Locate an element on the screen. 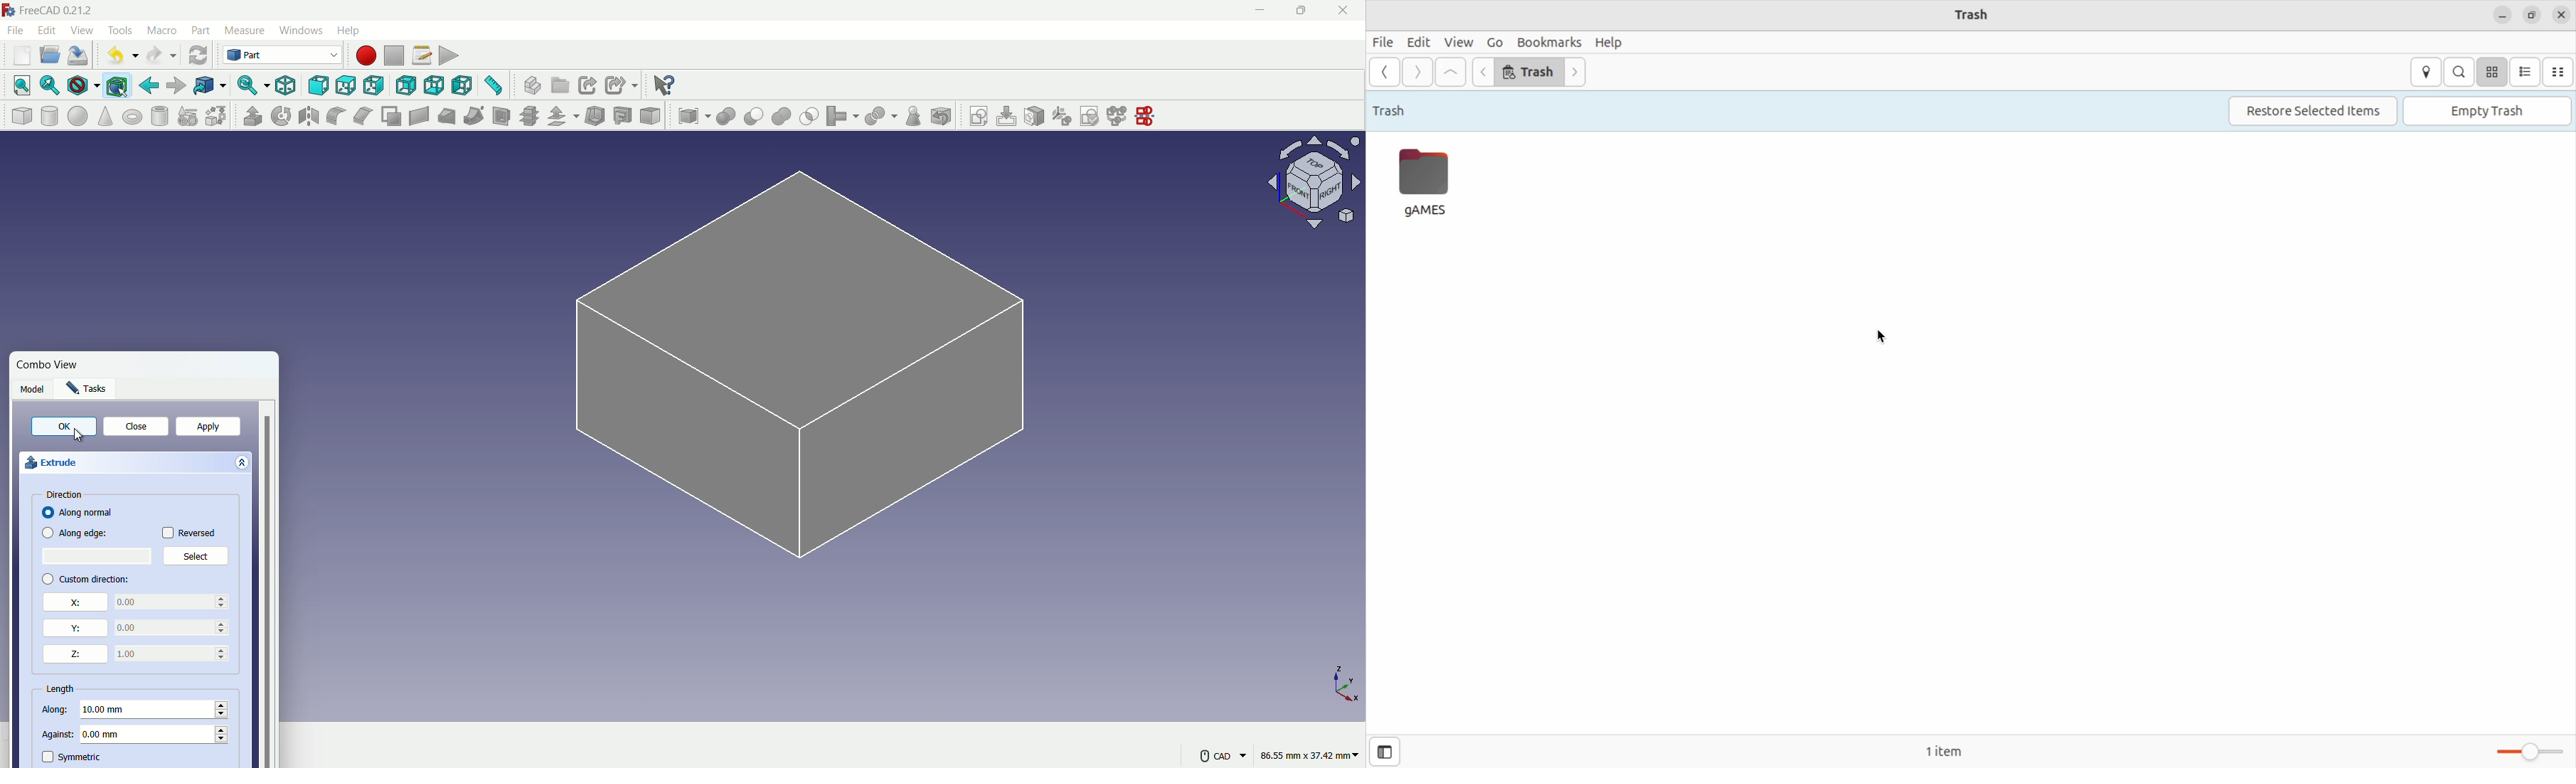  Along normal is located at coordinates (92, 513).